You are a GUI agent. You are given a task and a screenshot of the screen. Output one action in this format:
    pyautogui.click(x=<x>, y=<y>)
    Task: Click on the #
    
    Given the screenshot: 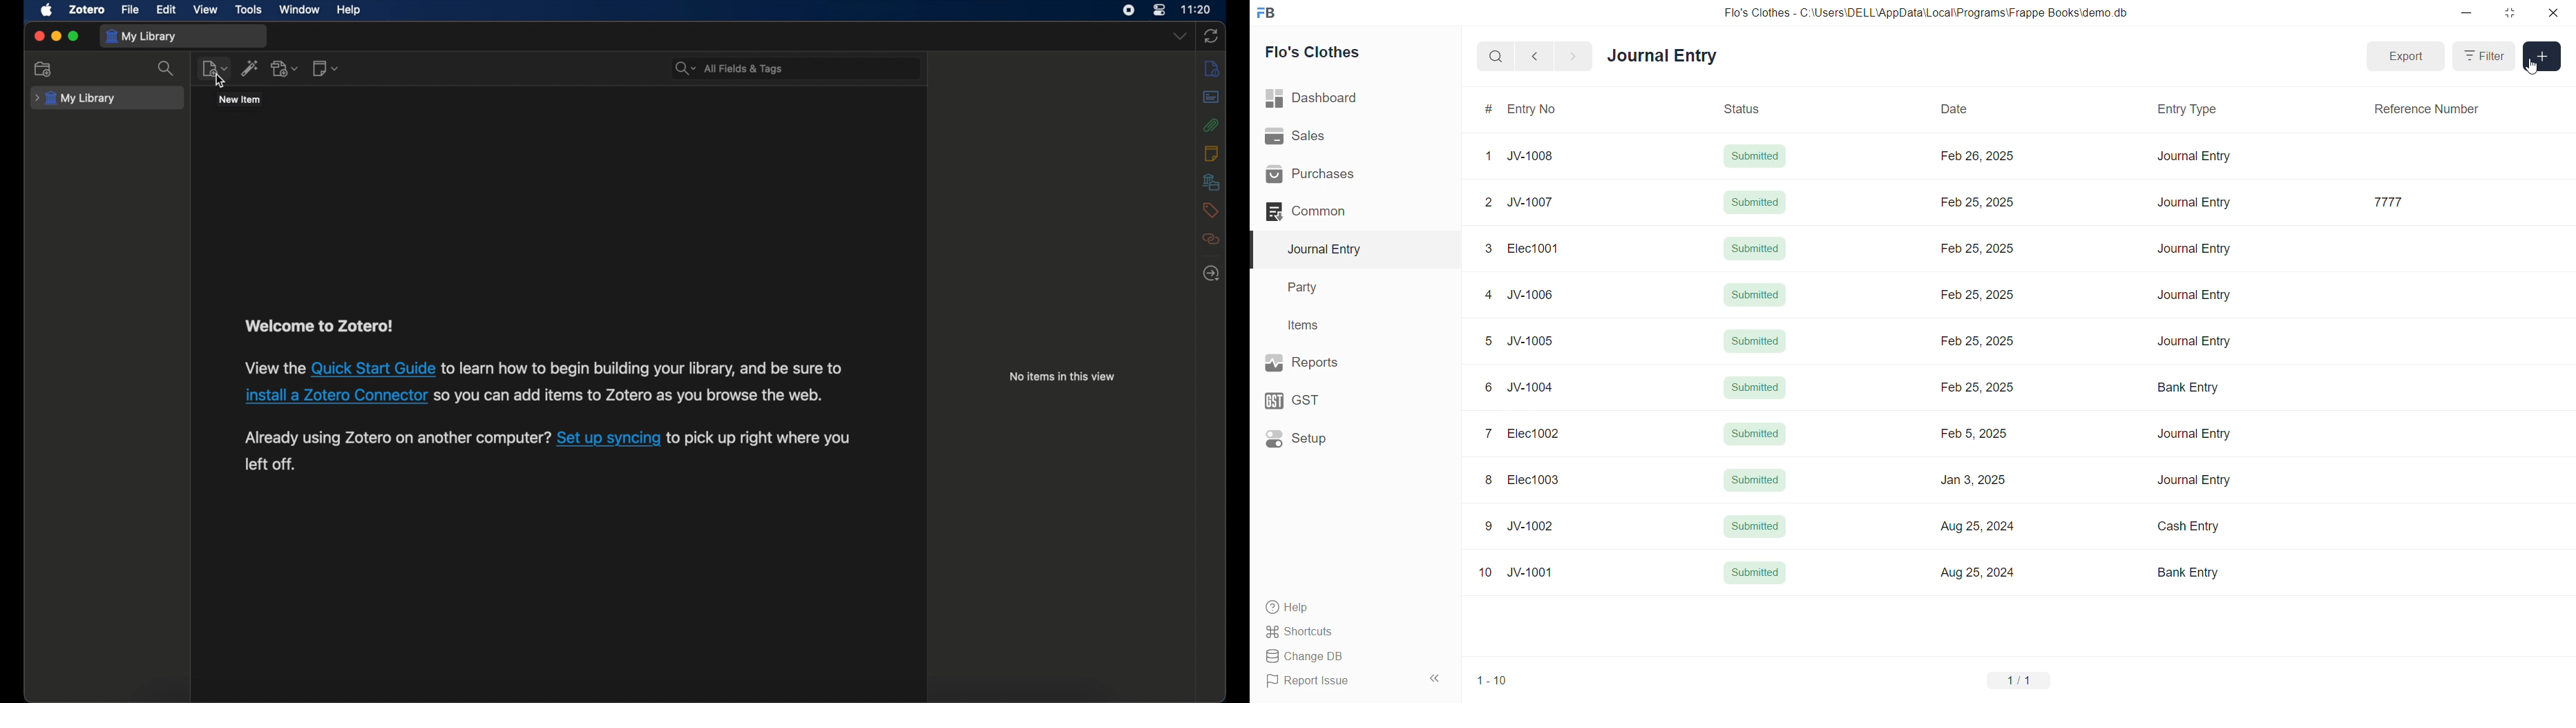 What is the action you would take?
    pyautogui.click(x=1489, y=109)
    